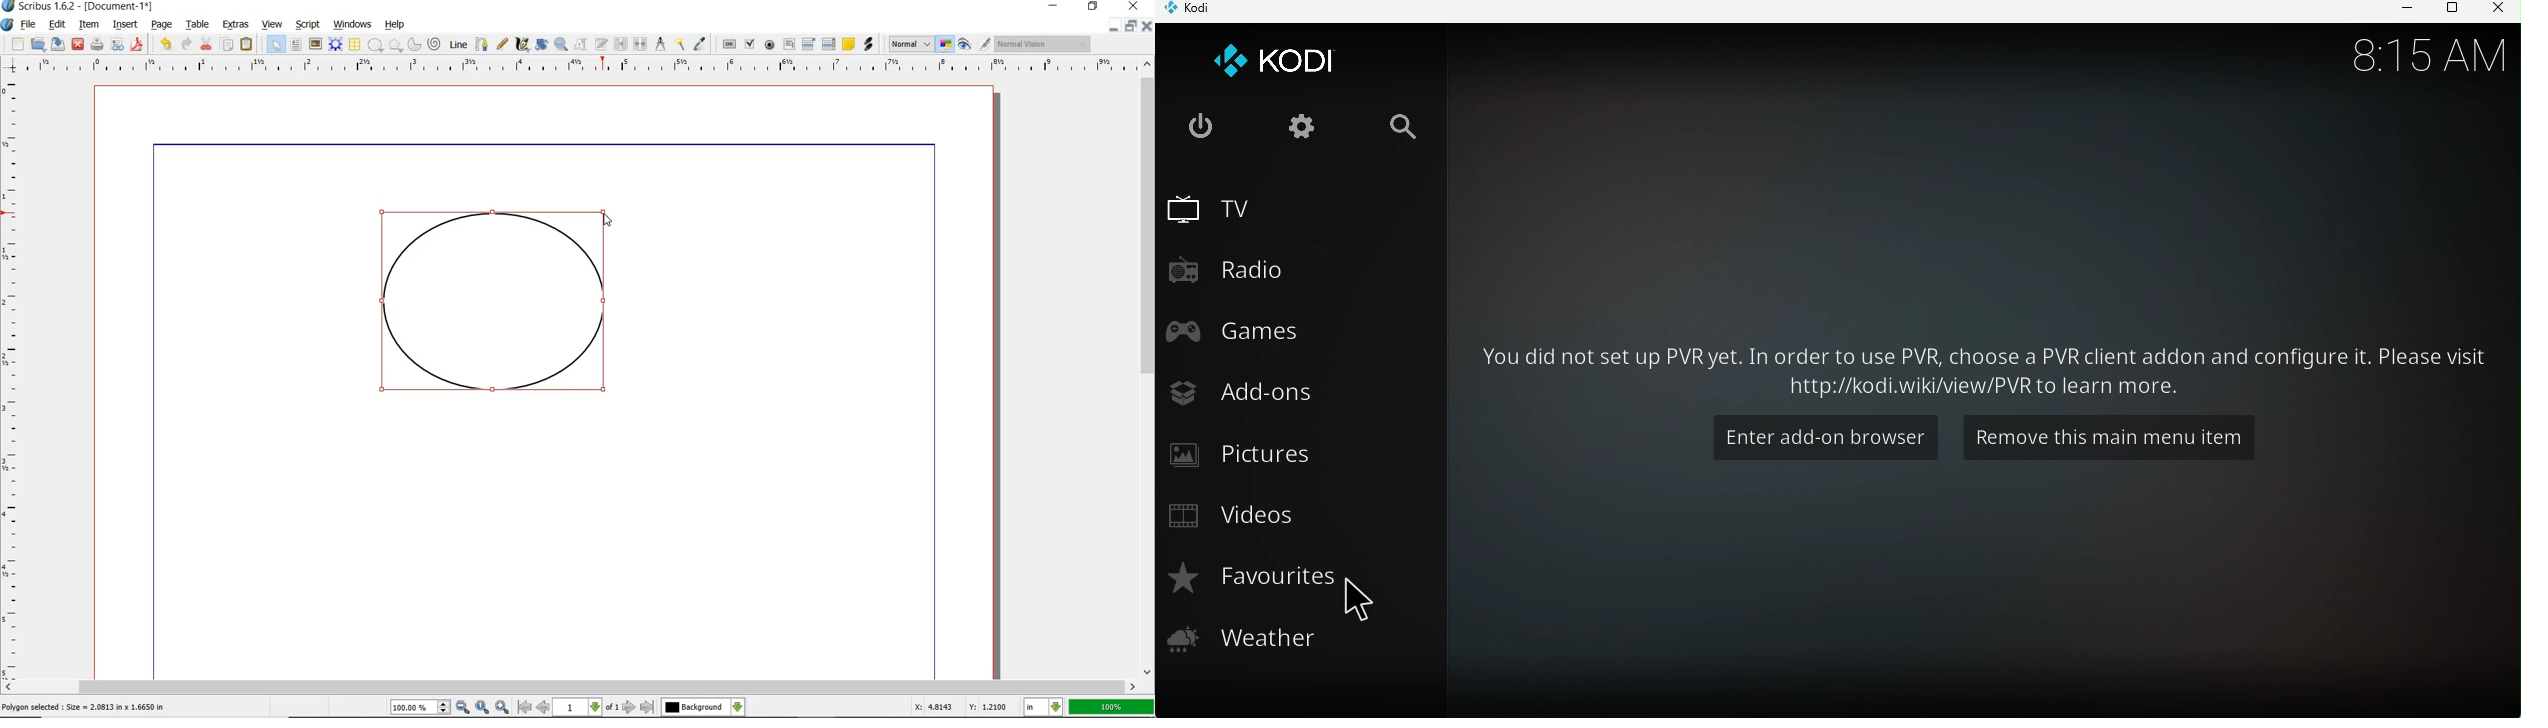  What do you see at coordinates (848, 43) in the screenshot?
I see `TEXT ANNOATATION` at bounding box center [848, 43].